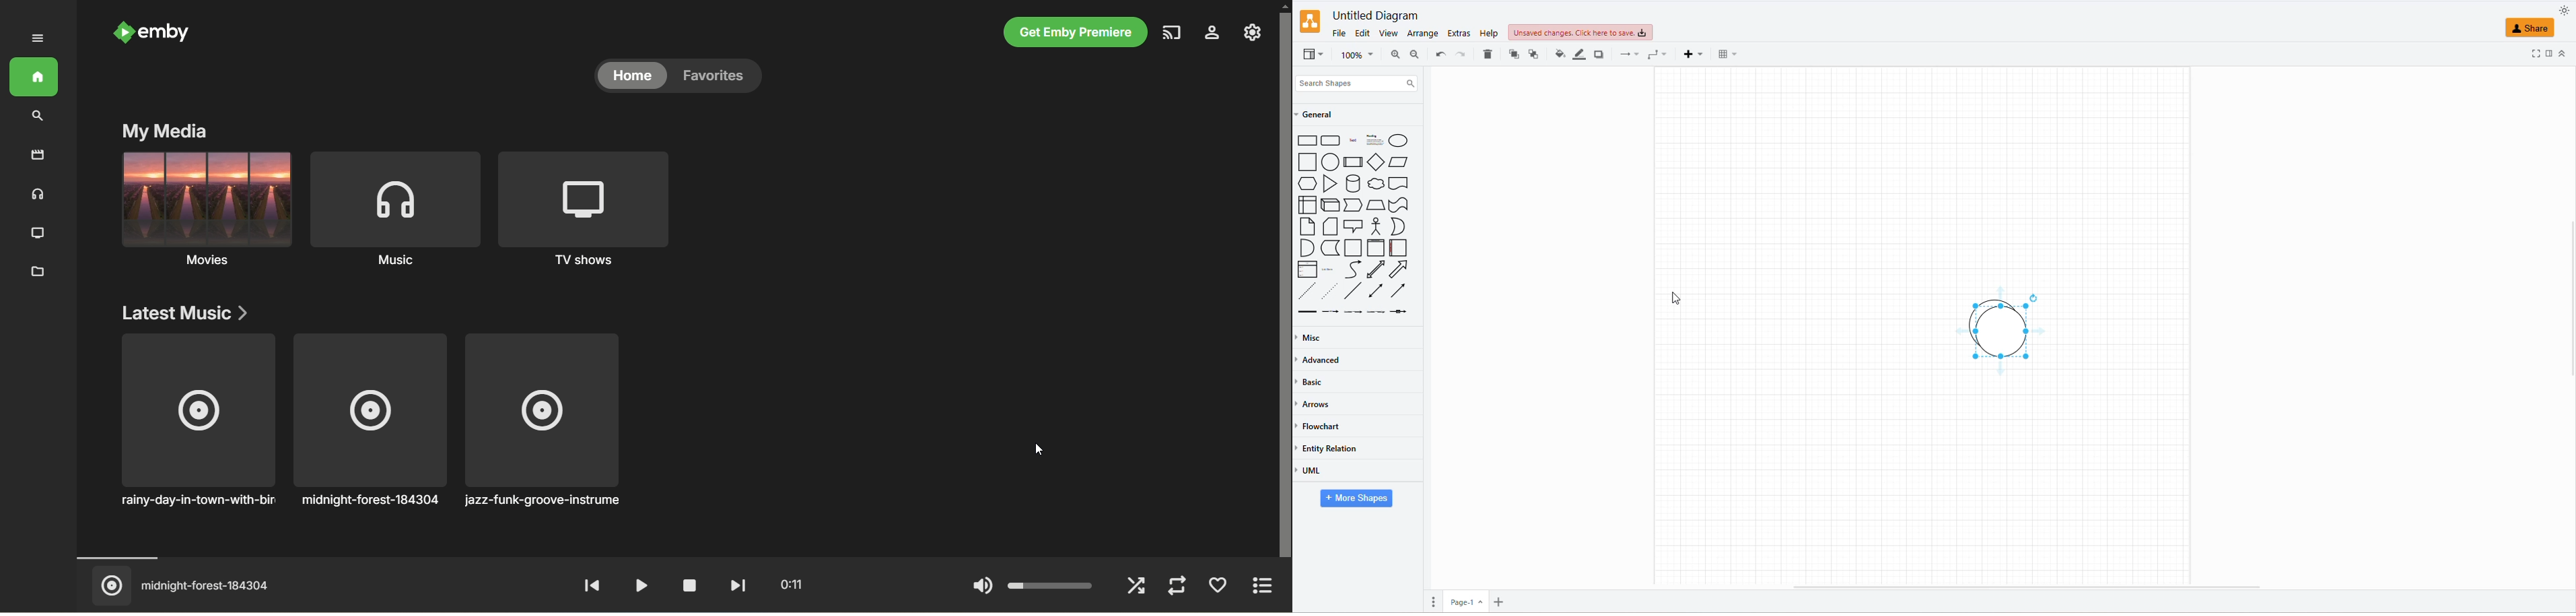 This screenshot has height=616, width=2576. Describe the element at coordinates (1337, 313) in the screenshot. I see `dotted line` at that location.